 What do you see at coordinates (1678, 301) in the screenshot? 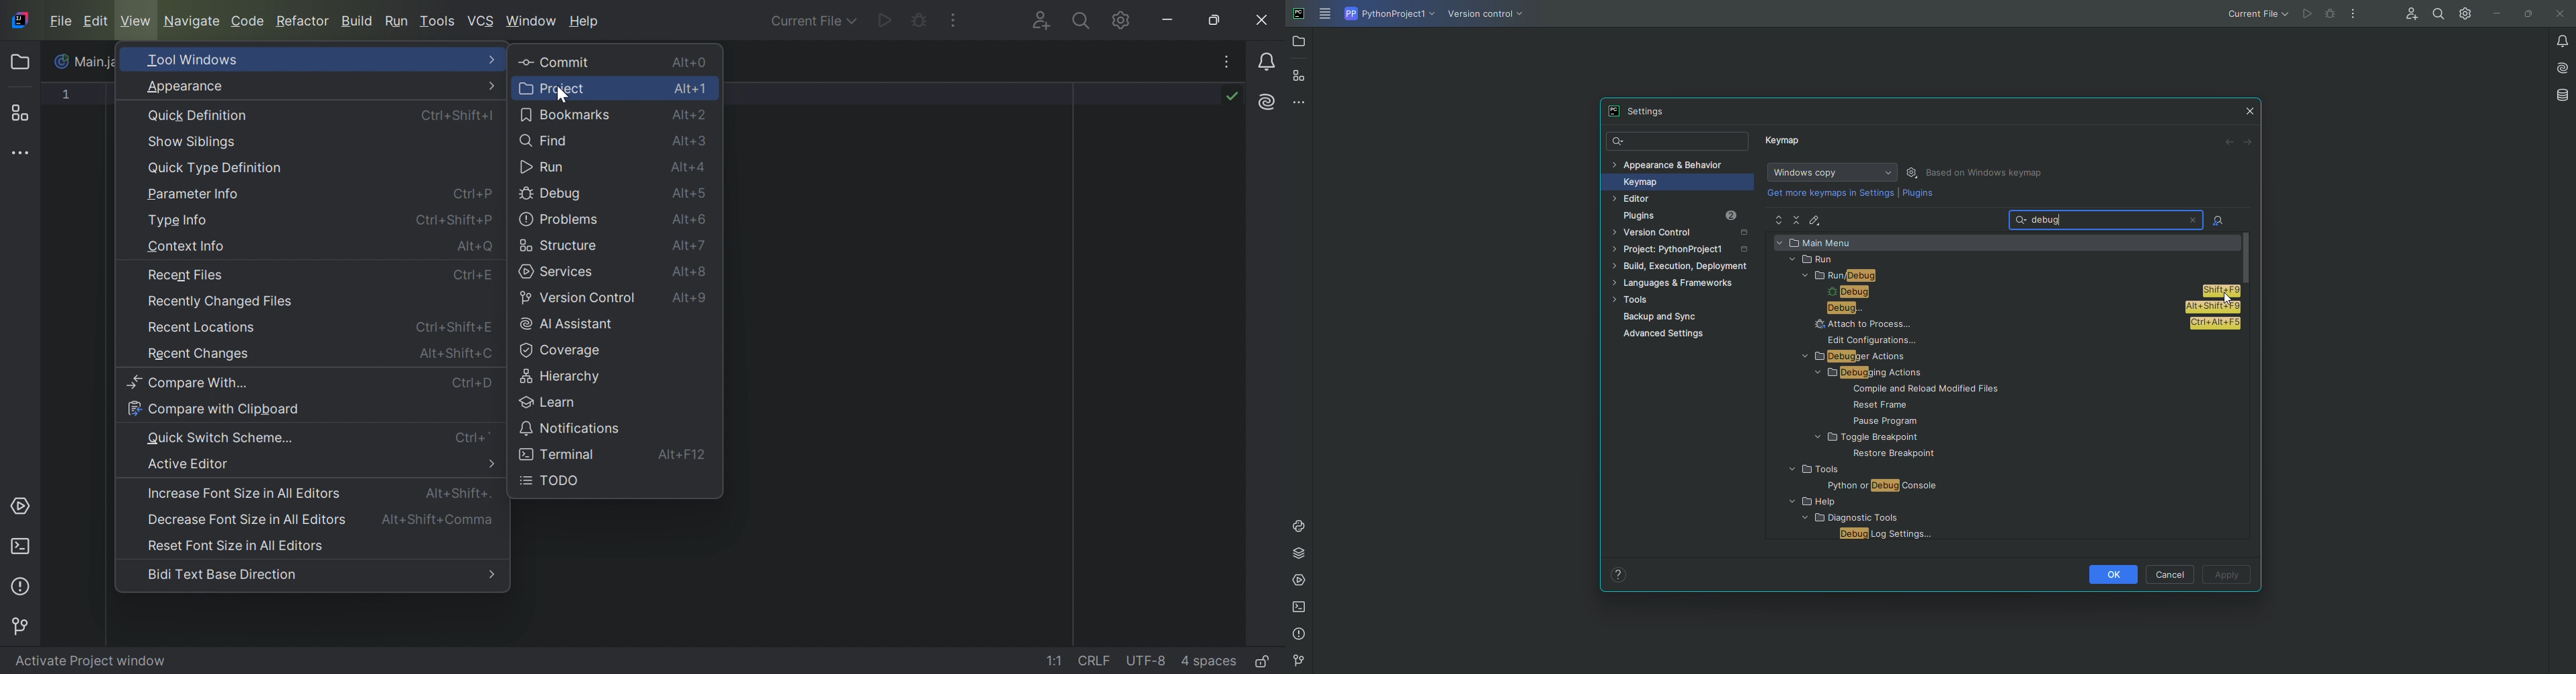
I see `Tools` at bounding box center [1678, 301].